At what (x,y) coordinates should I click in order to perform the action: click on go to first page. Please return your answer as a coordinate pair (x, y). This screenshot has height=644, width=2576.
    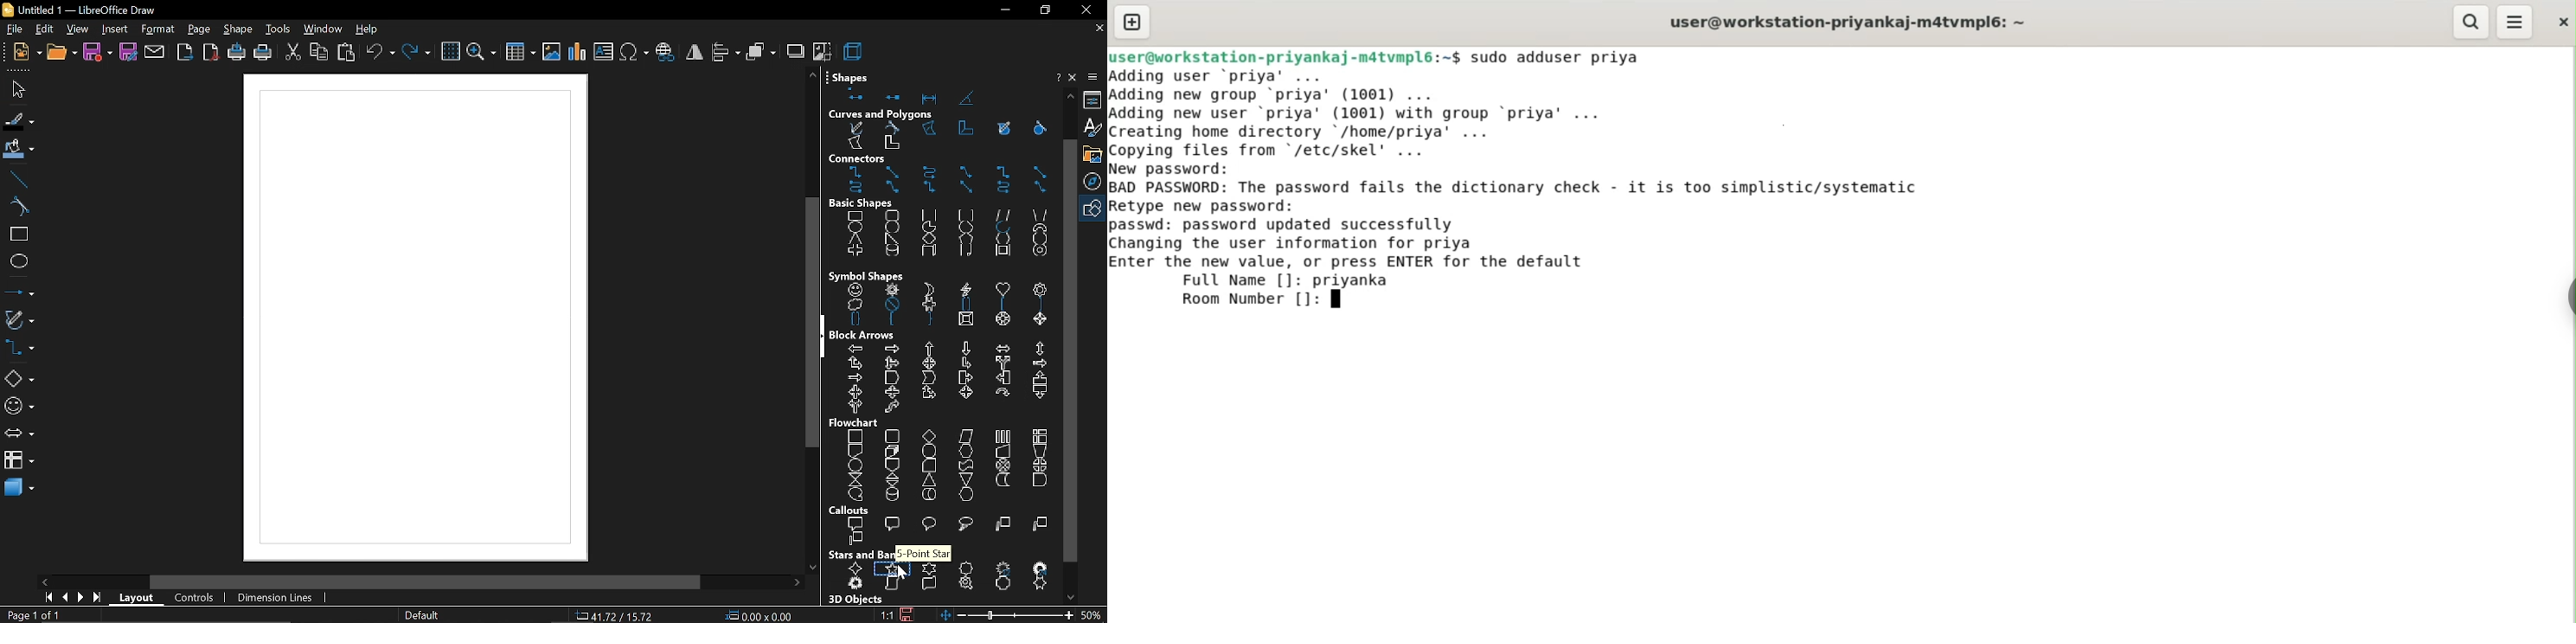
    Looking at the image, I should click on (47, 597).